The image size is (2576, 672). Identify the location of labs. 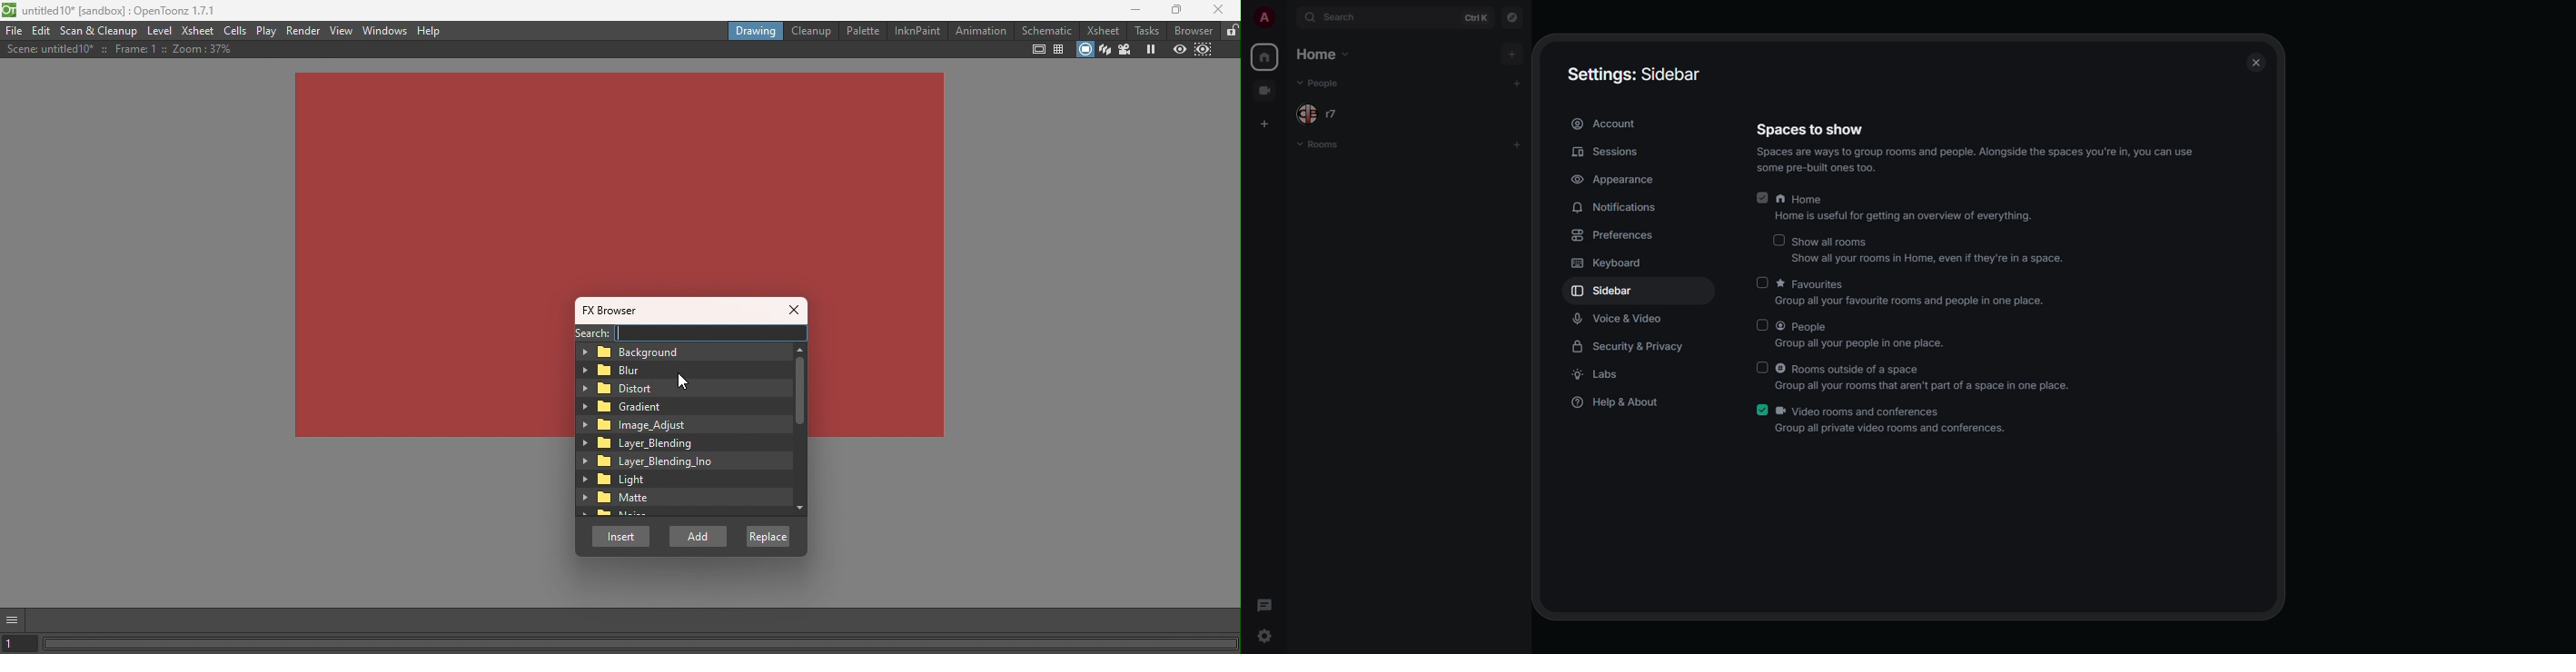
(1605, 376).